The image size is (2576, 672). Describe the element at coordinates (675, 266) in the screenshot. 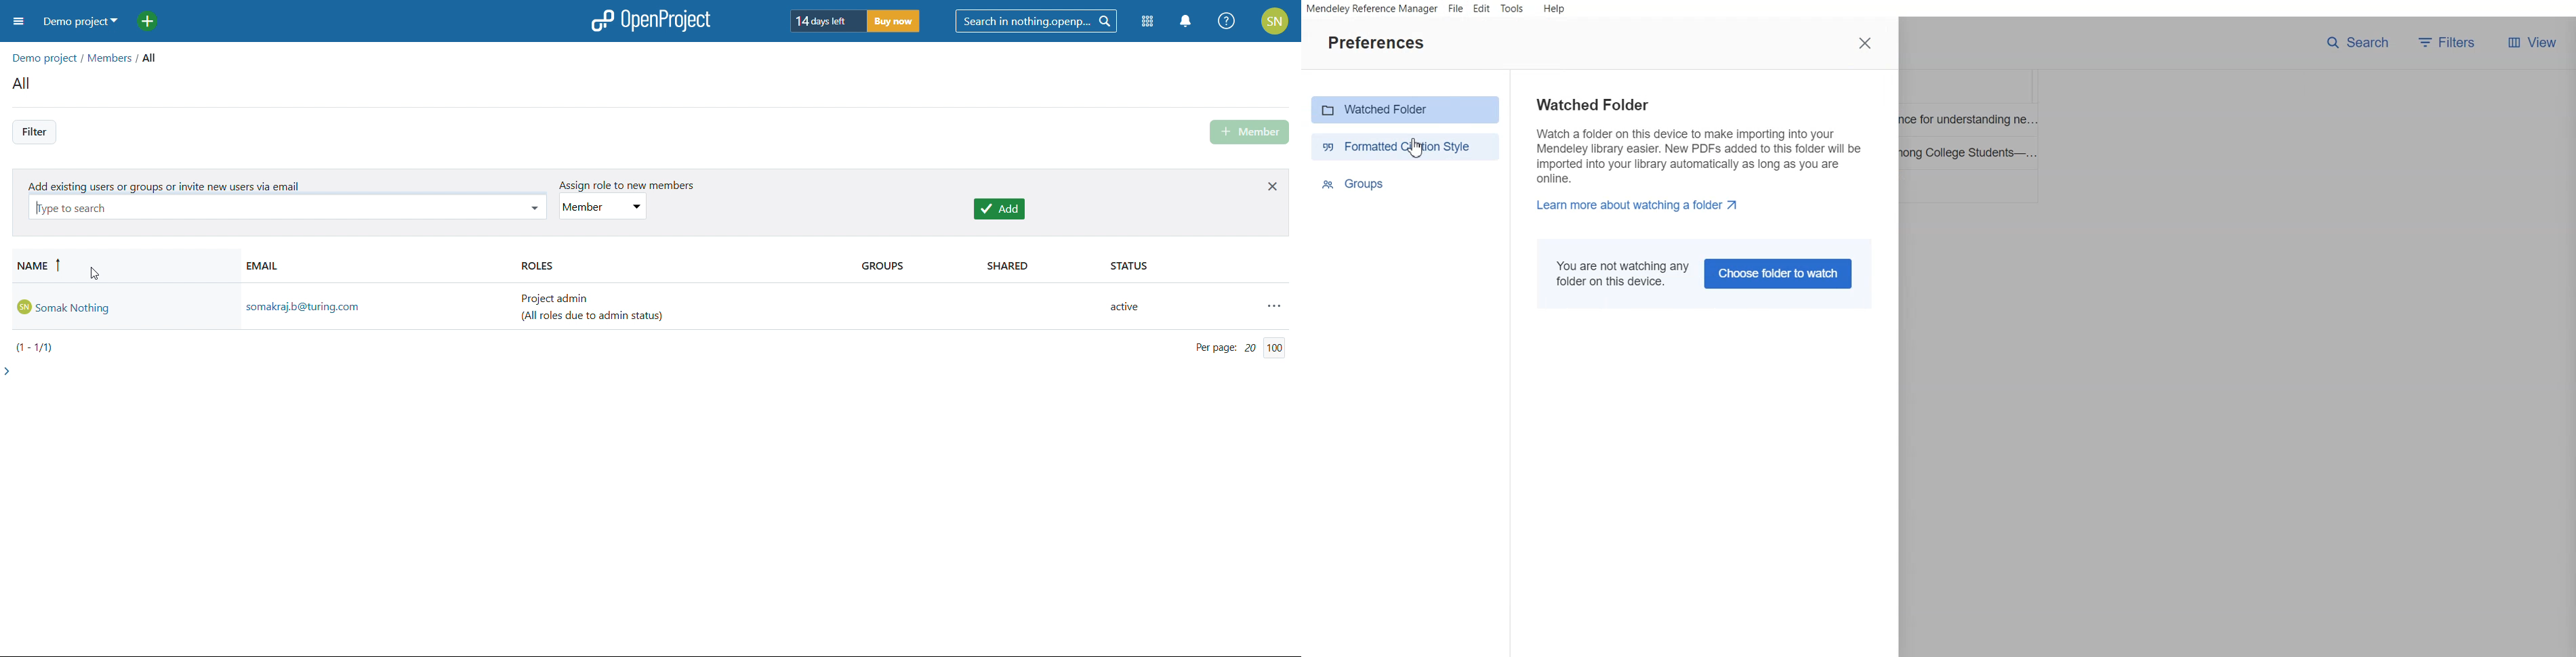

I see `roles` at that location.